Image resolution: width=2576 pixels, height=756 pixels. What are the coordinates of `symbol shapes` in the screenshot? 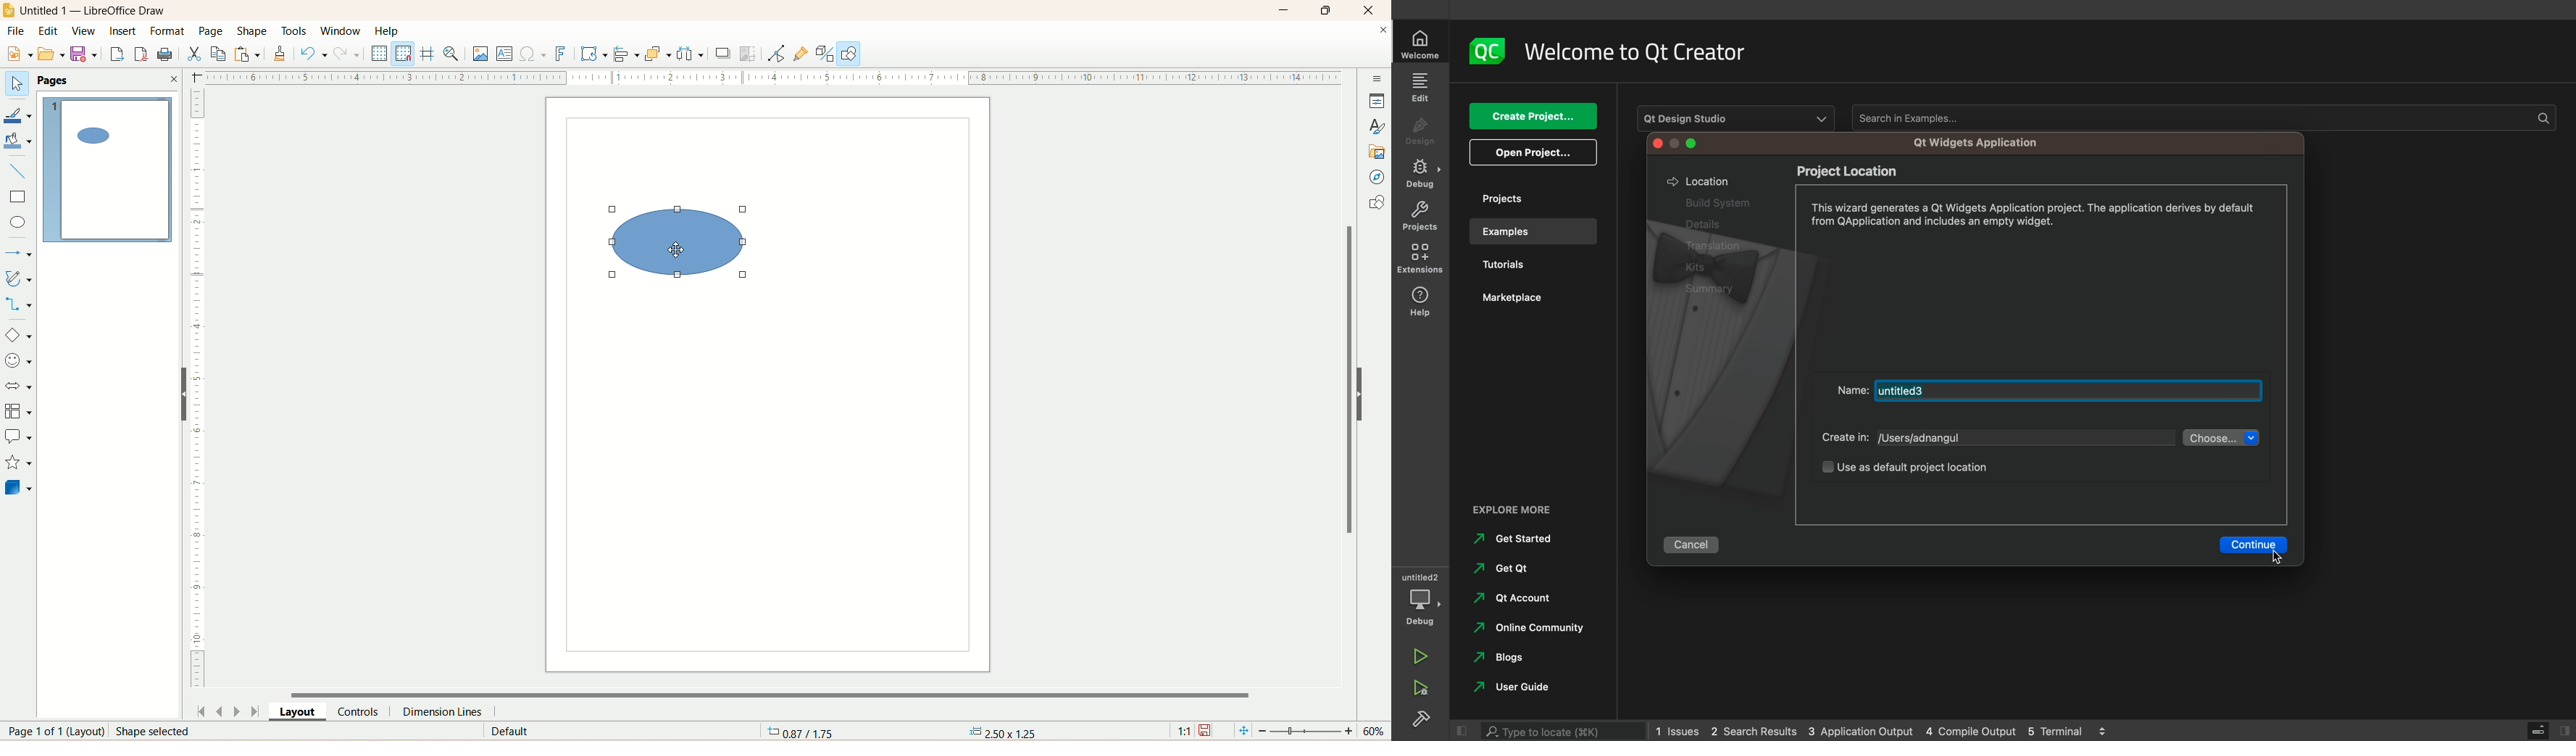 It's located at (17, 362).